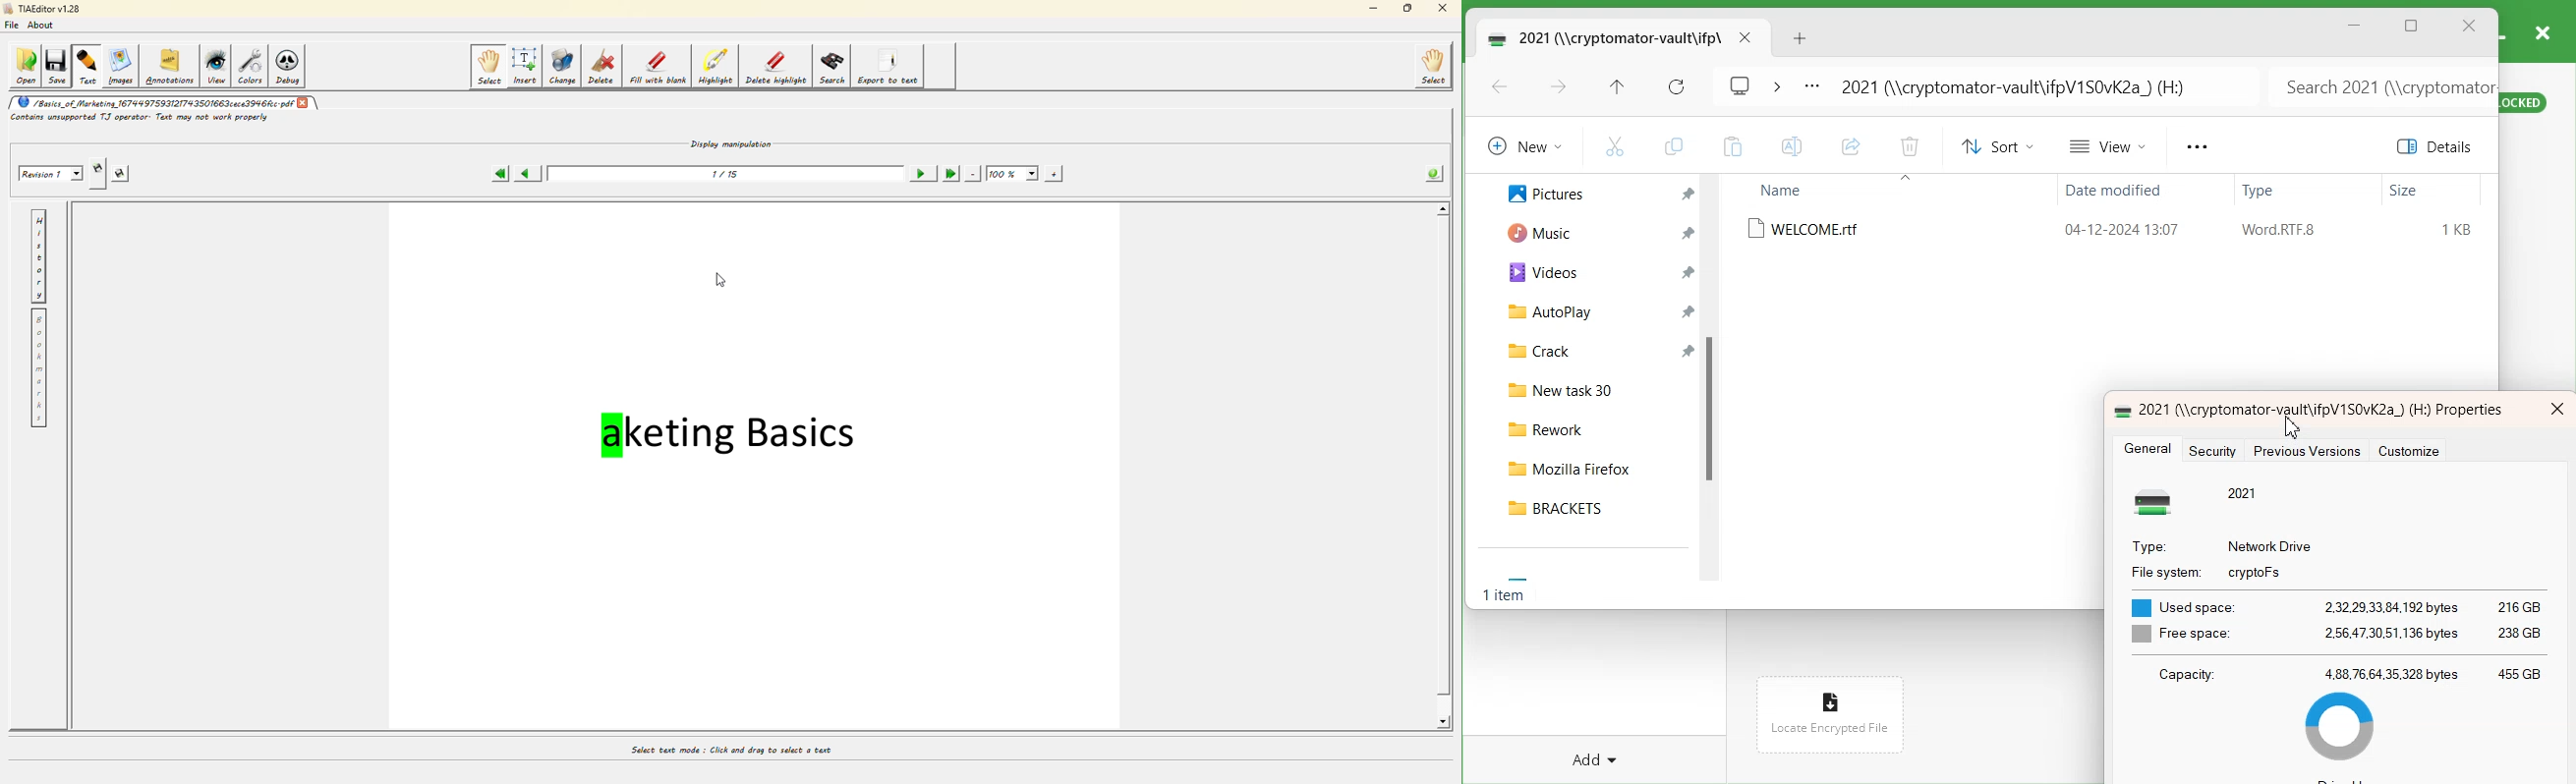  Describe the element at coordinates (48, 172) in the screenshot. I see `revision` at that location.